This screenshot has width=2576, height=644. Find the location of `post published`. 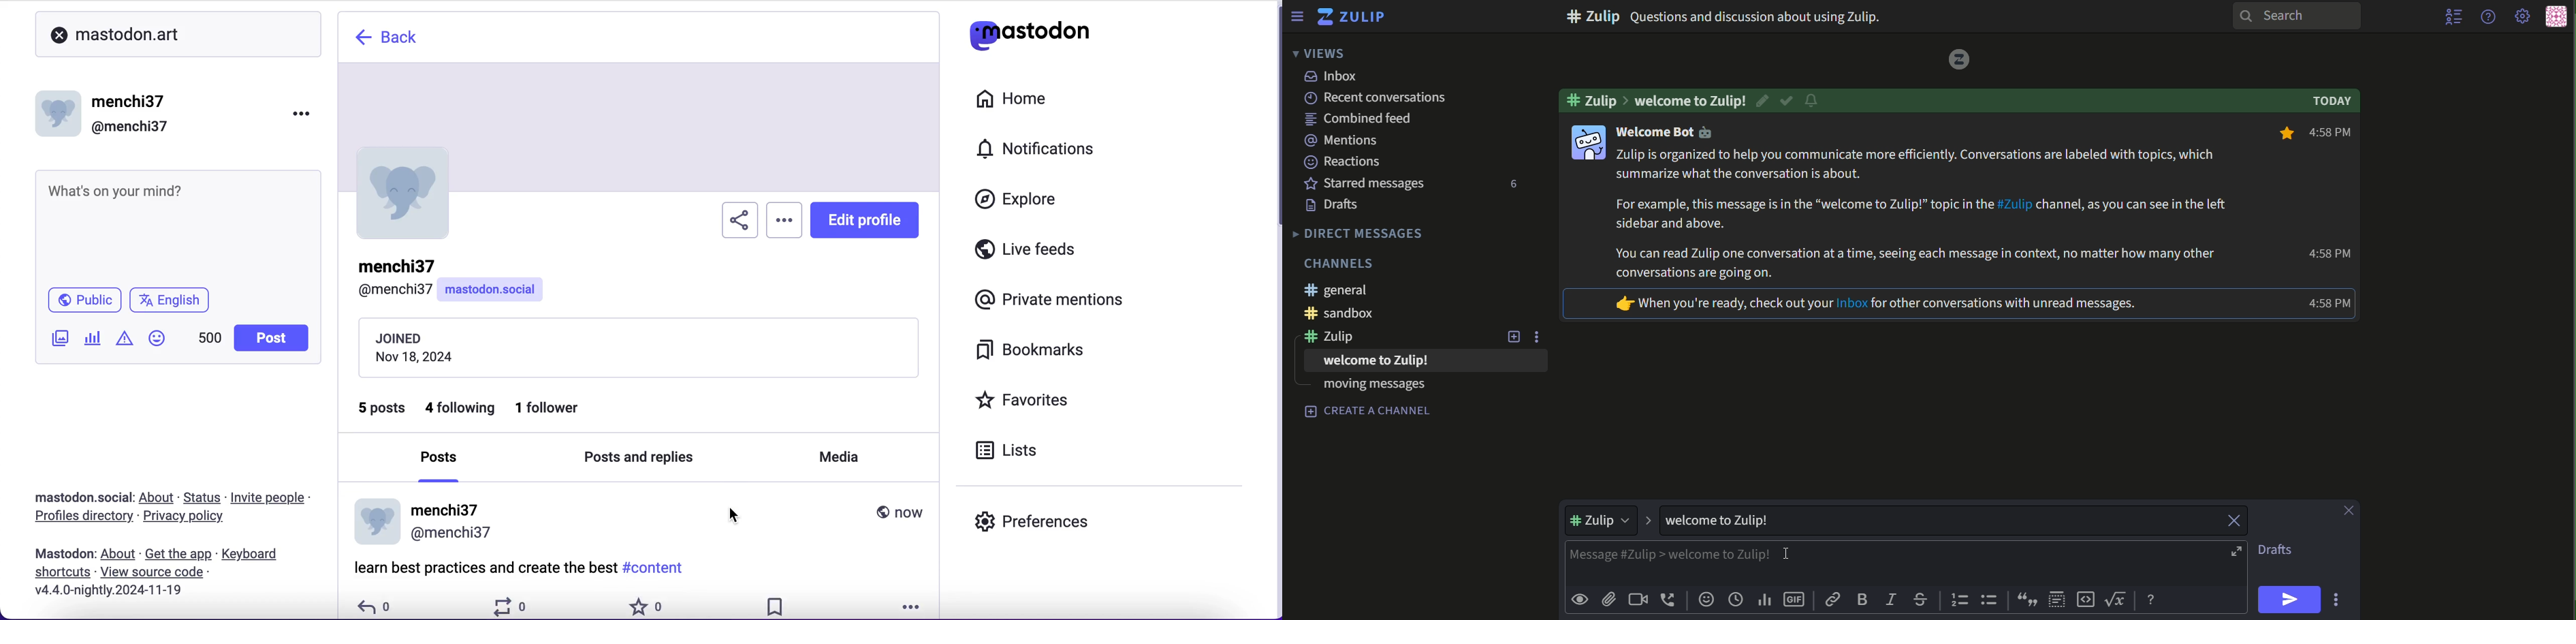

post published is located at coordinates (62, 552).